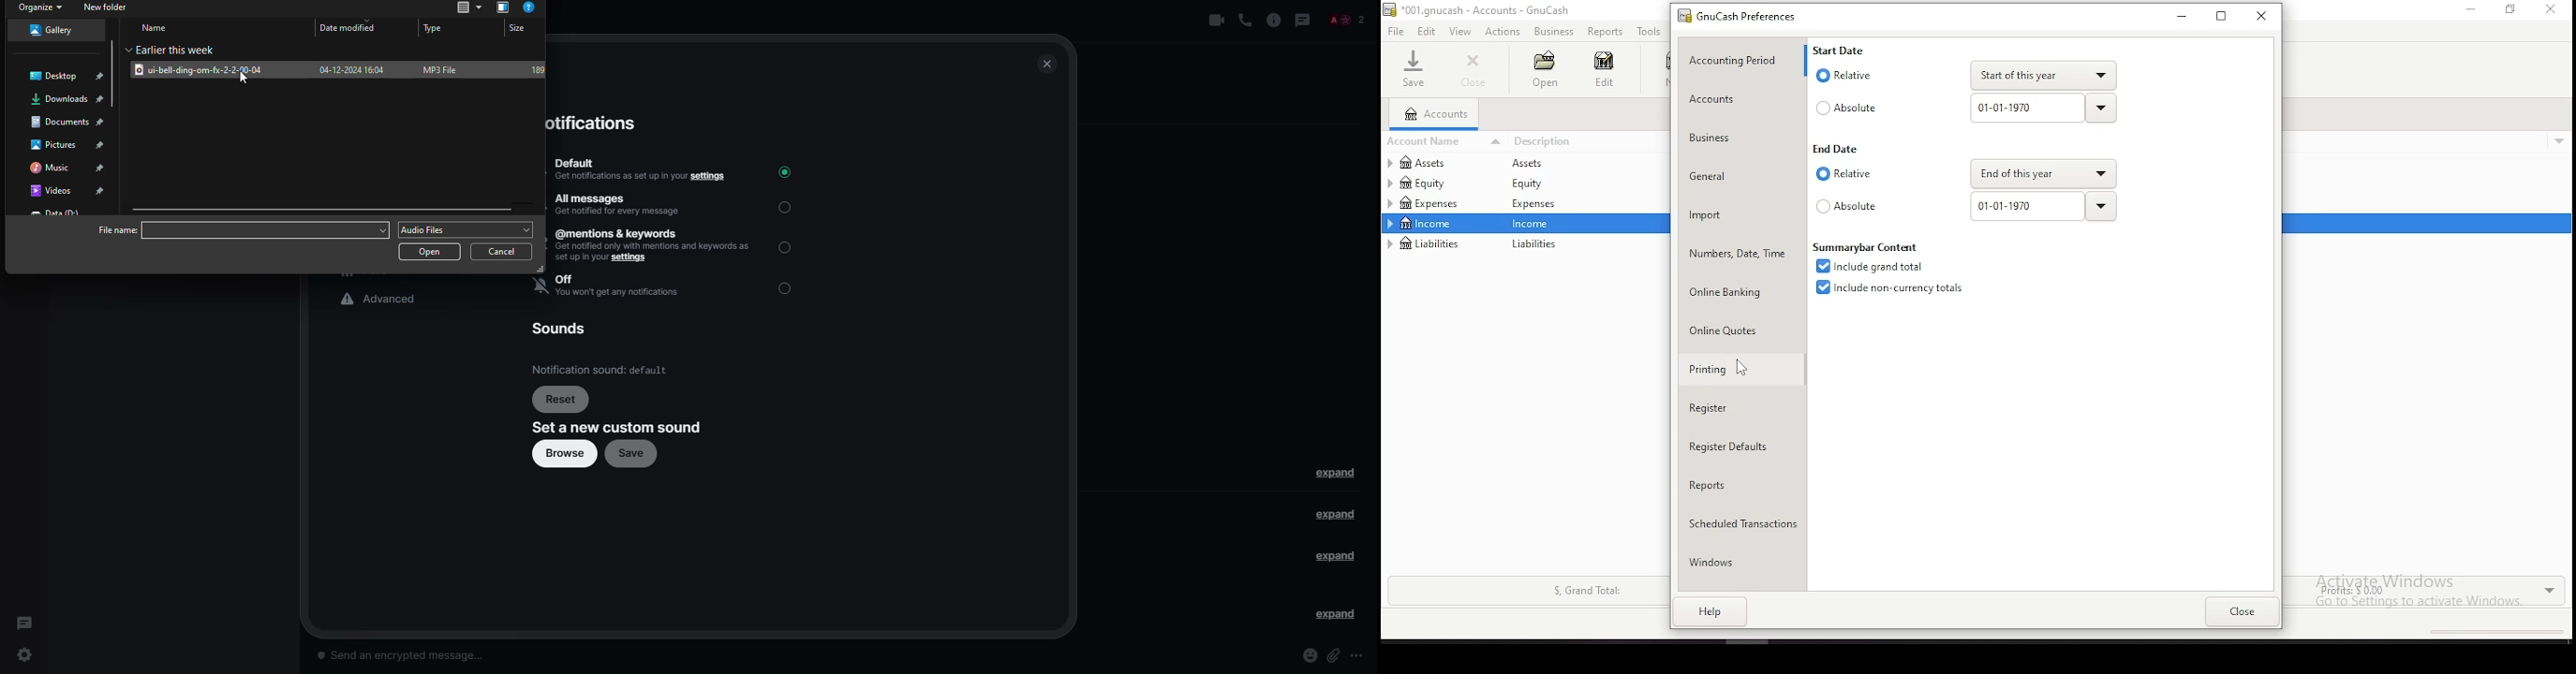  Describe the element at coordinates (621, 201) in the screenshot. I see `All messages
Bh Got acrid avy mikes` at that location.